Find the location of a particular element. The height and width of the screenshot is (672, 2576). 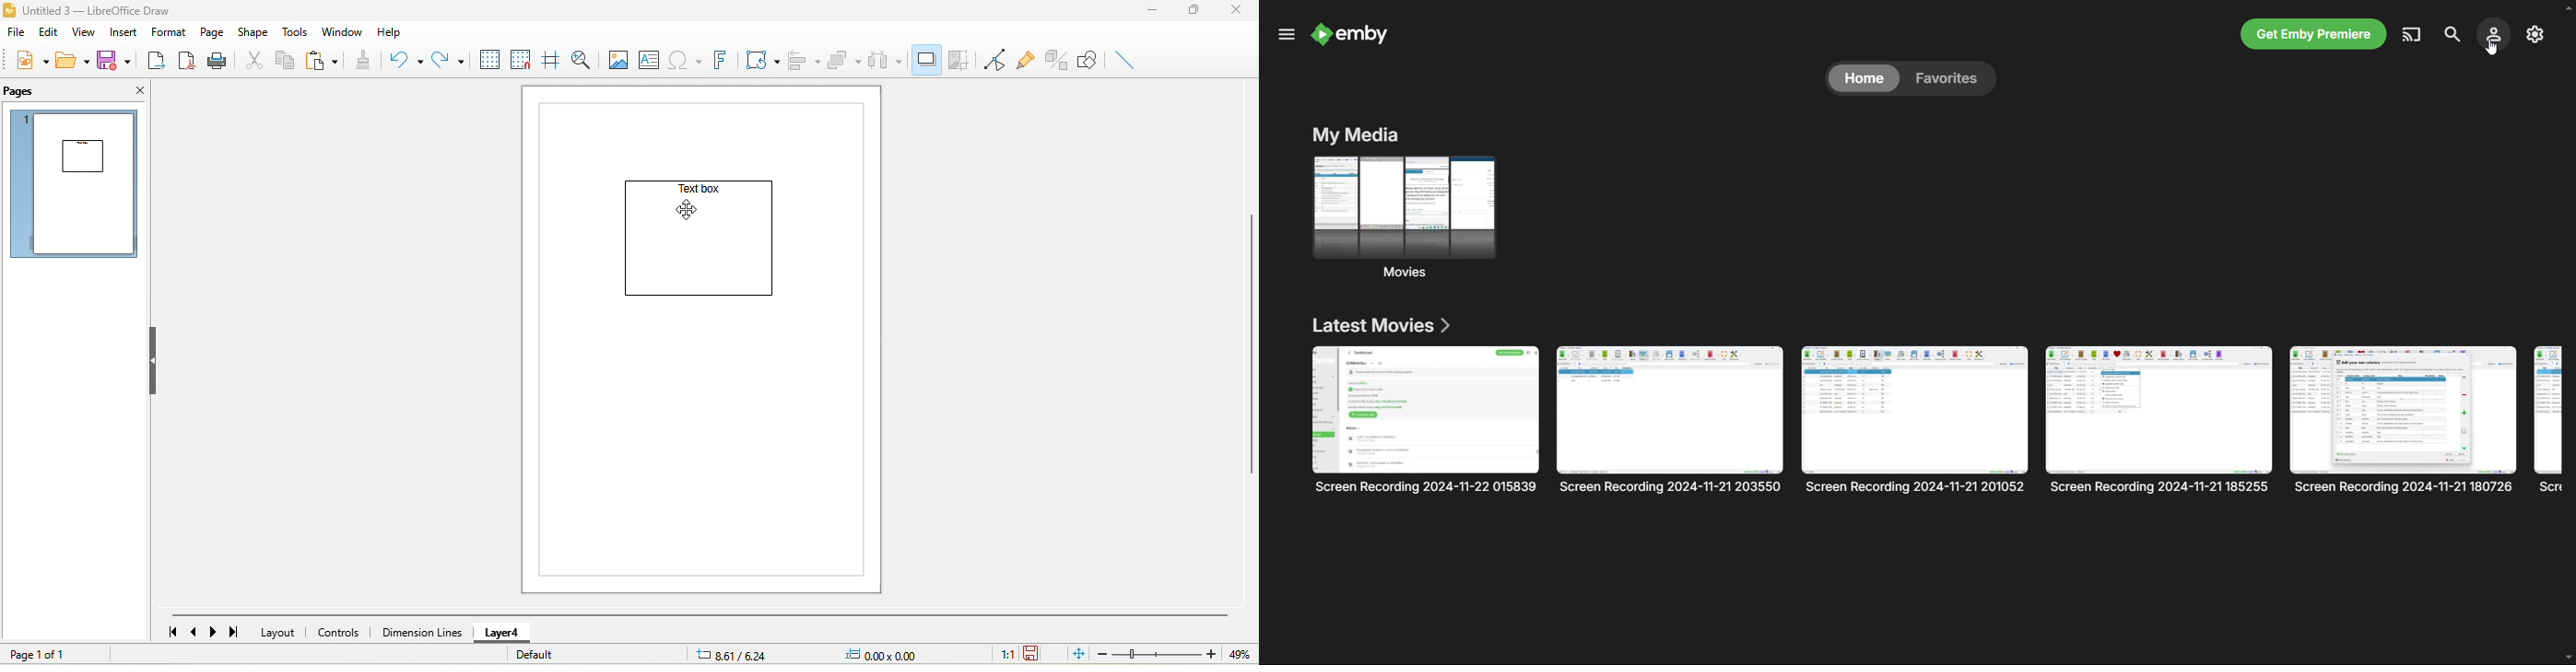

window is located at coordinates (339, 31).